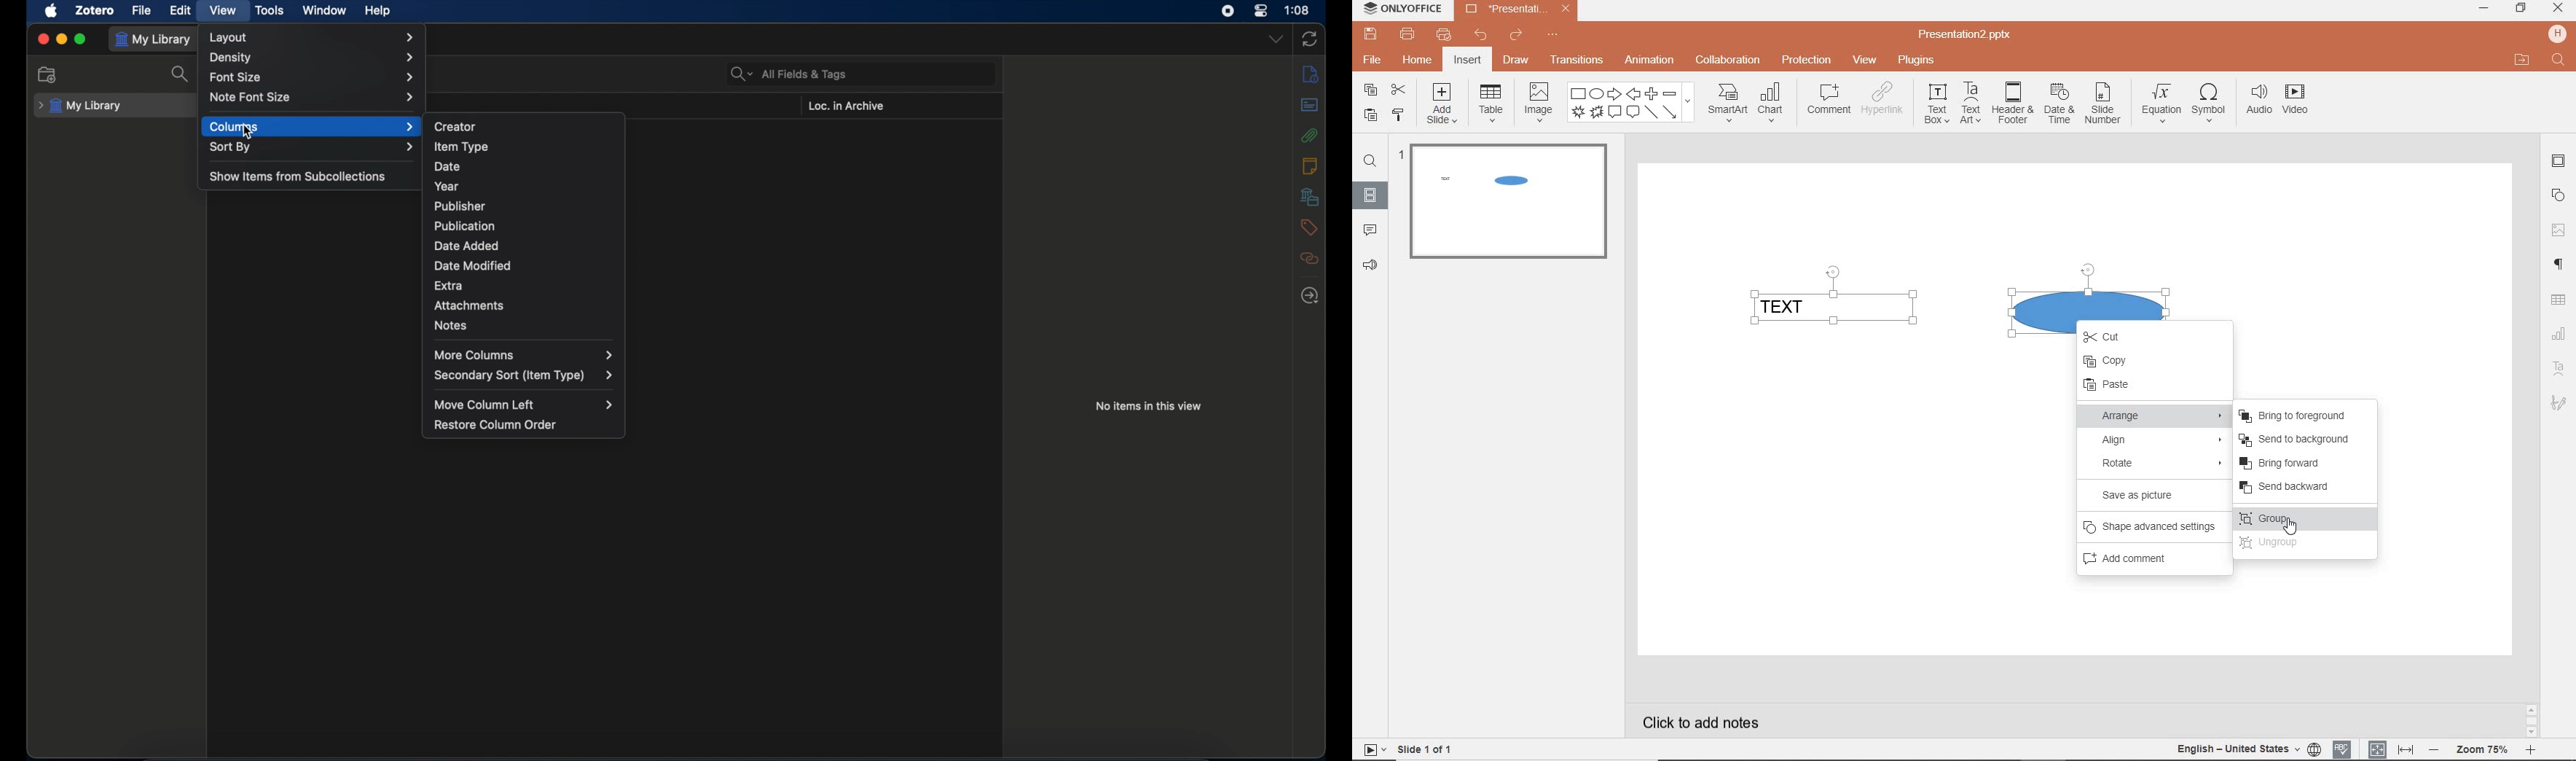  Describe the element at coordinates (1727, 102) in the screenshot. I see `smartart` at that location.